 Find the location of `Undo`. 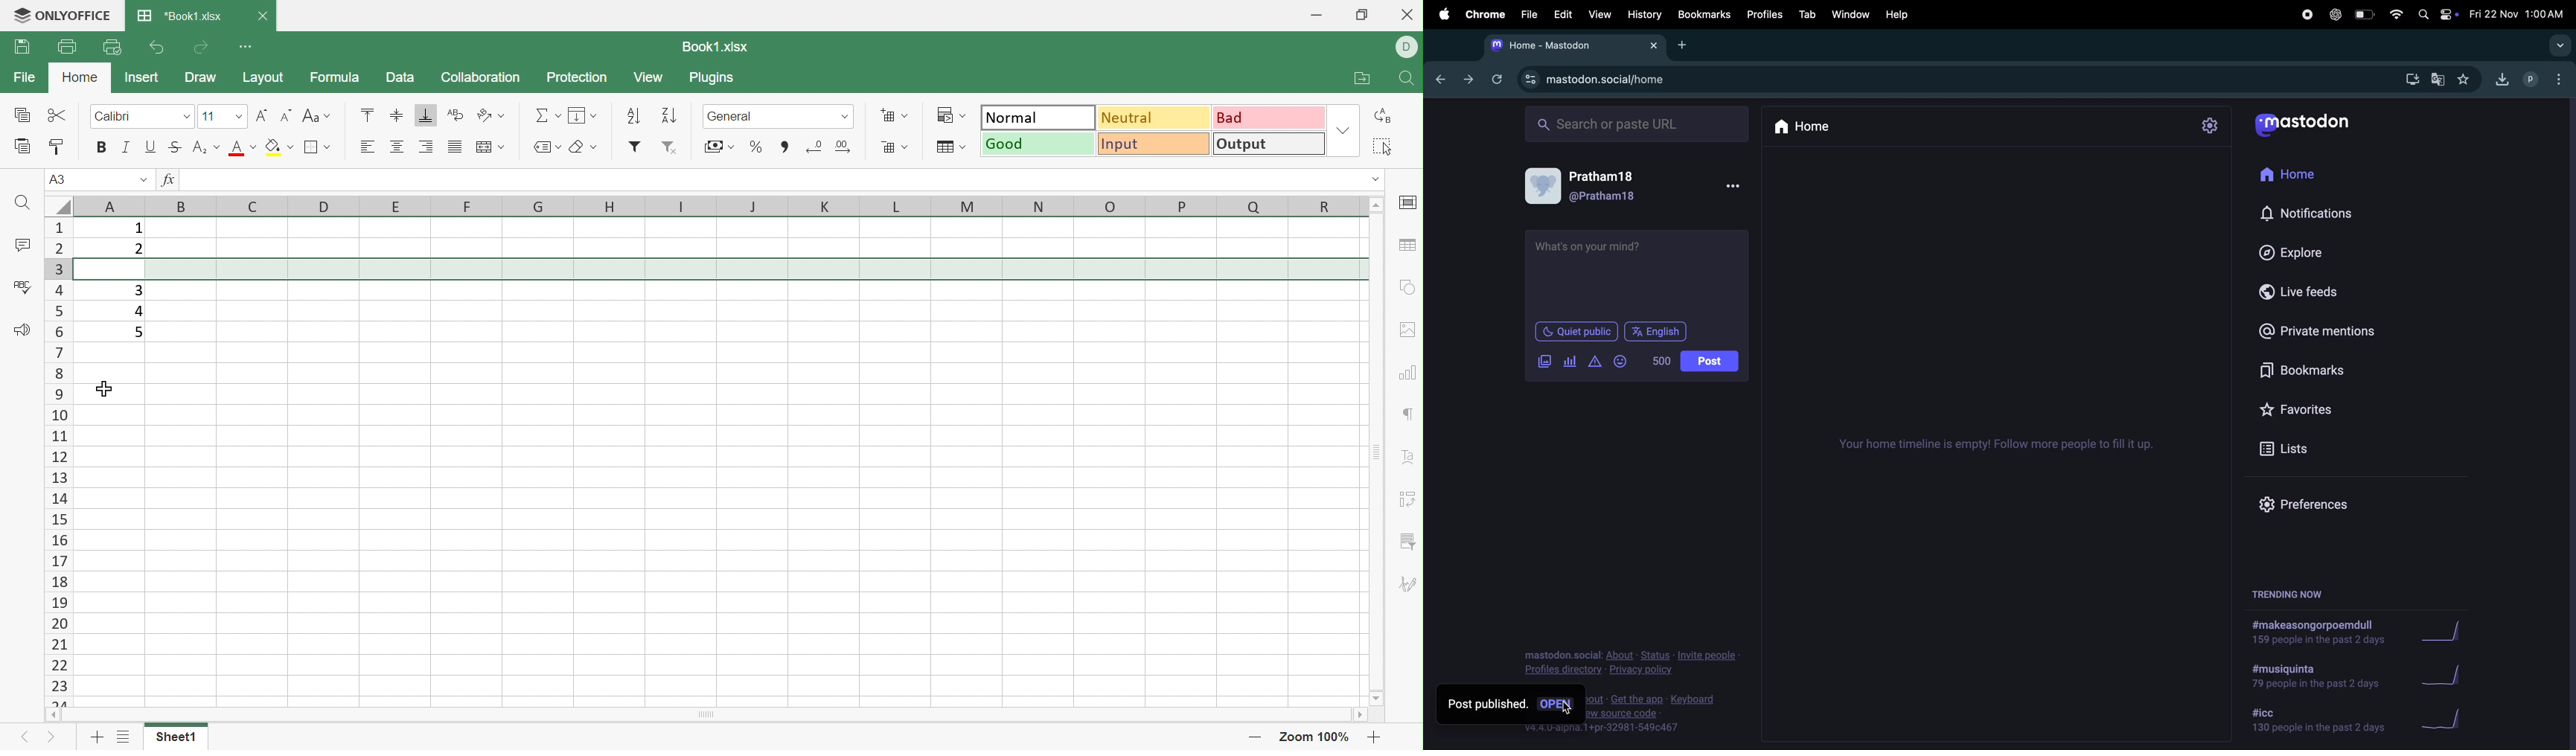

Undo is located at coordinates (156, 47).